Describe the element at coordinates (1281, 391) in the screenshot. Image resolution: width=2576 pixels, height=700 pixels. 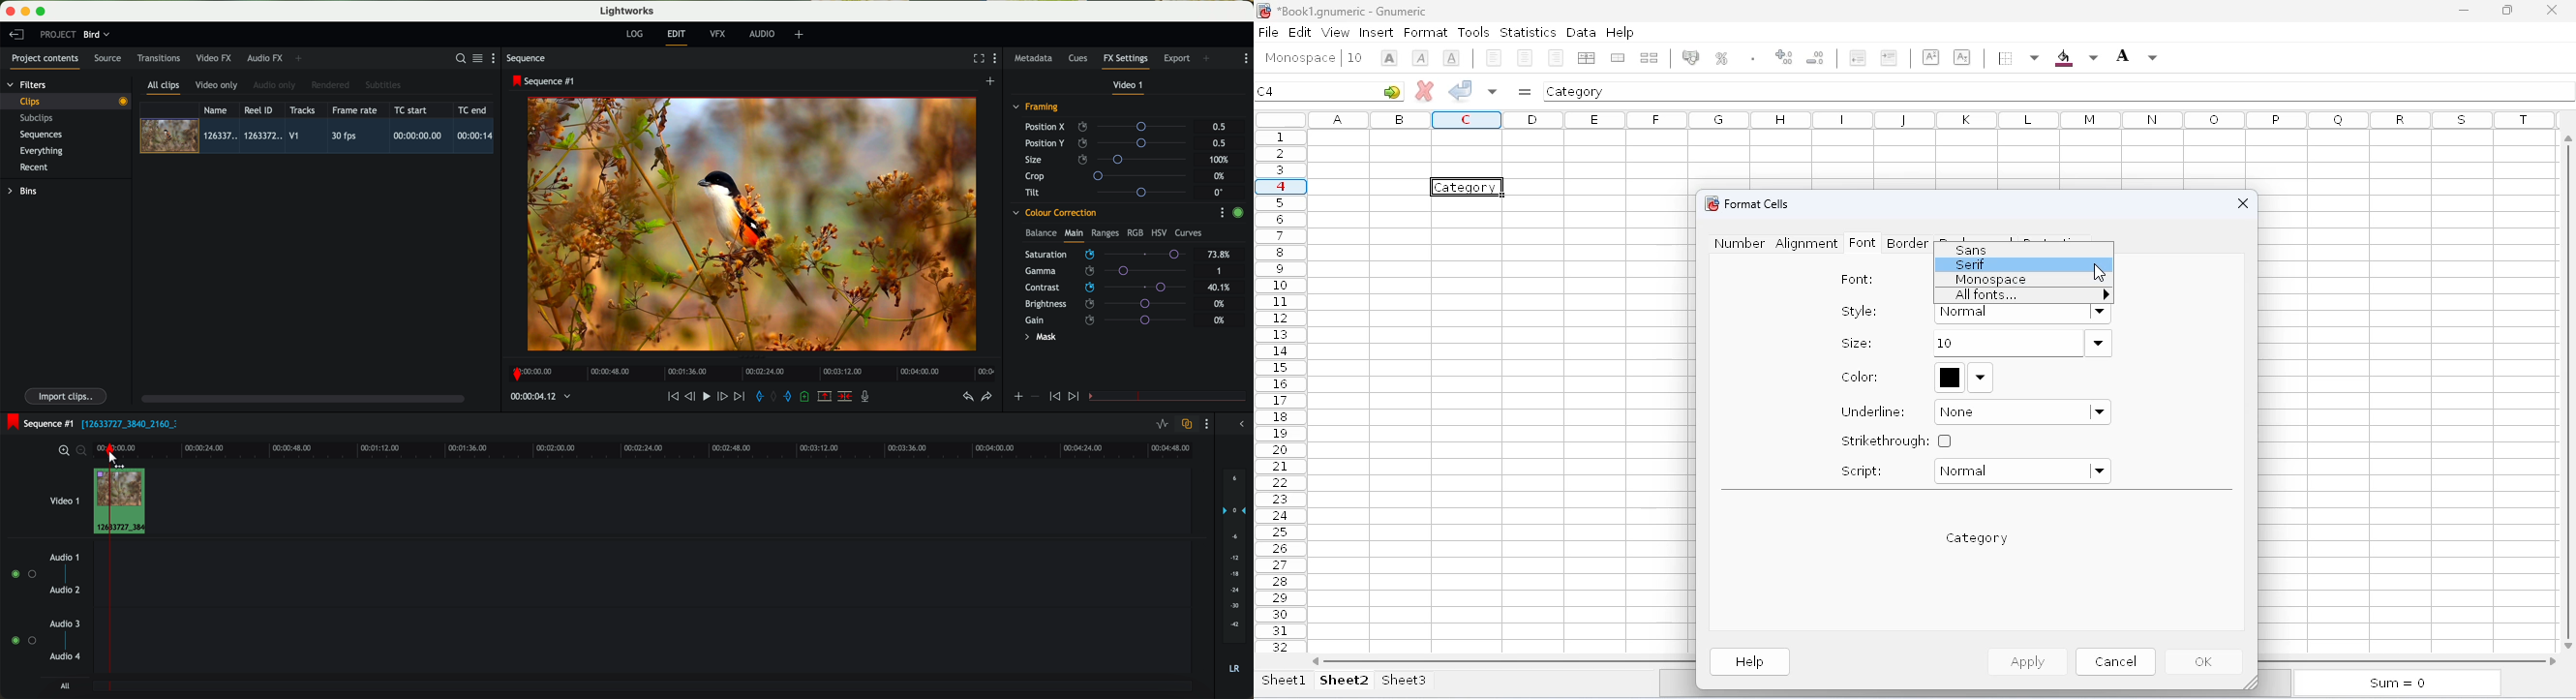
I see `rows` at that location.